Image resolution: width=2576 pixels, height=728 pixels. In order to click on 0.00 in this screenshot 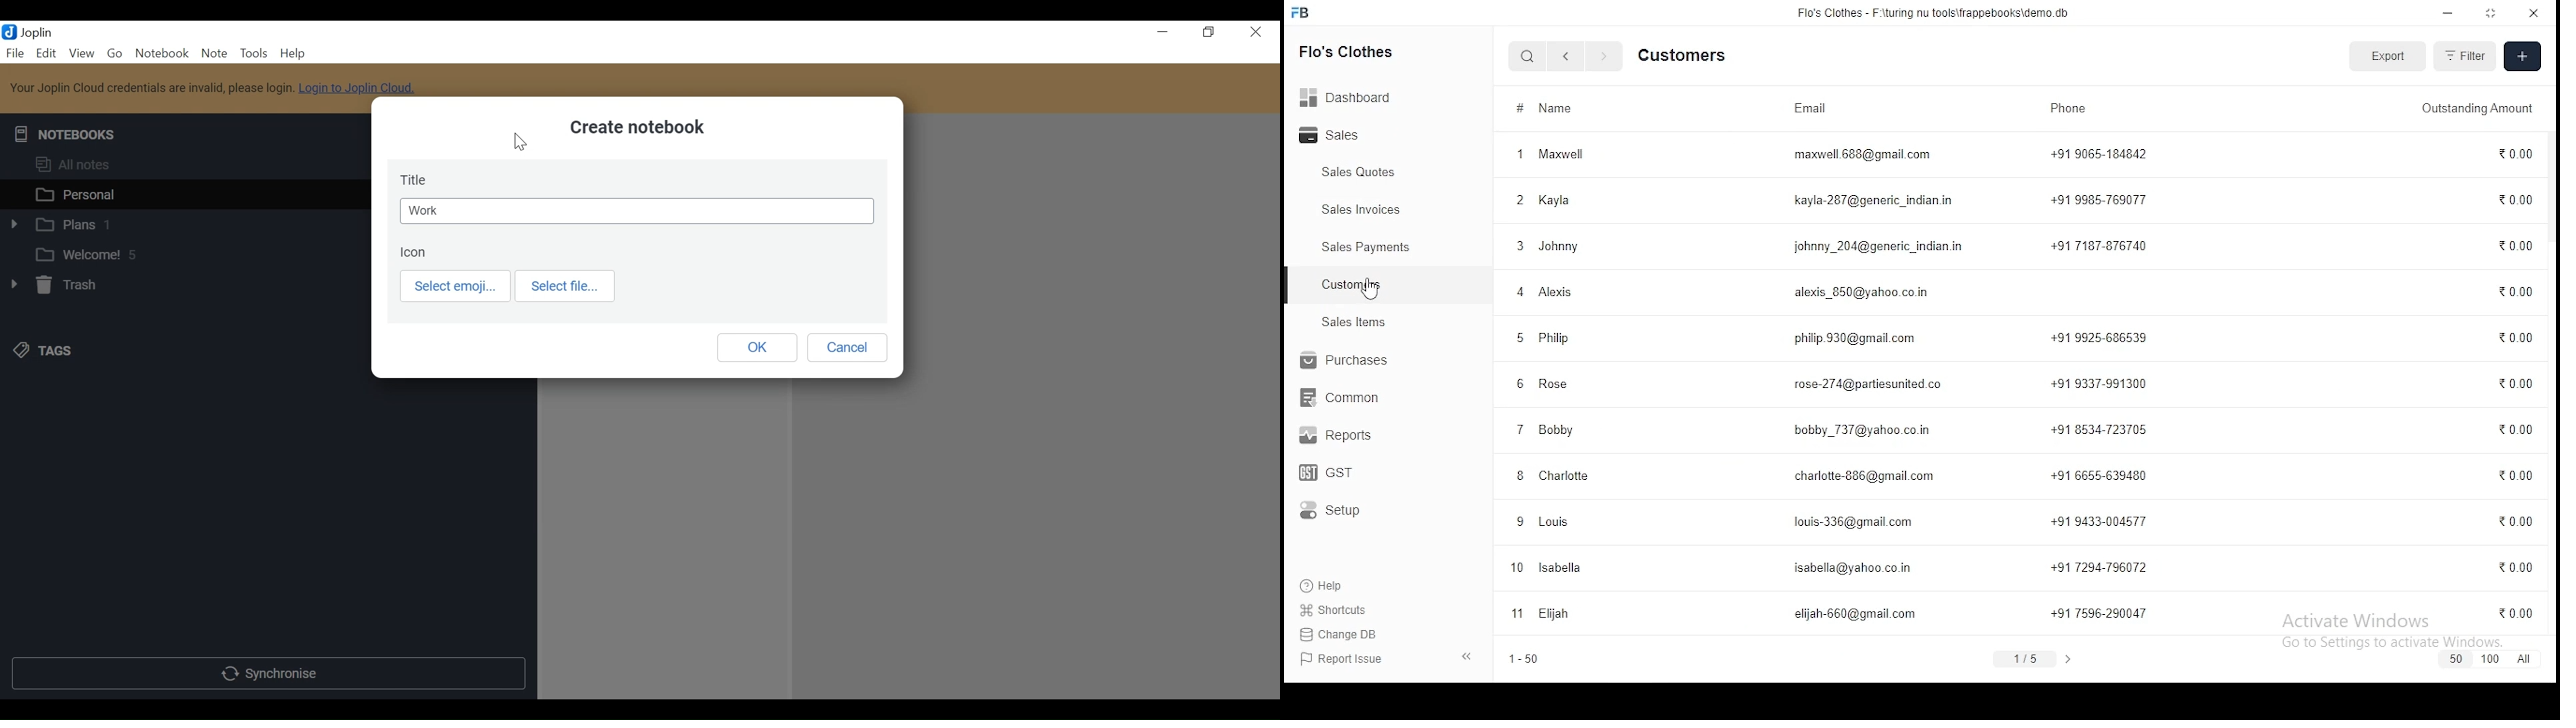, I will do `click(2515, 151)`.